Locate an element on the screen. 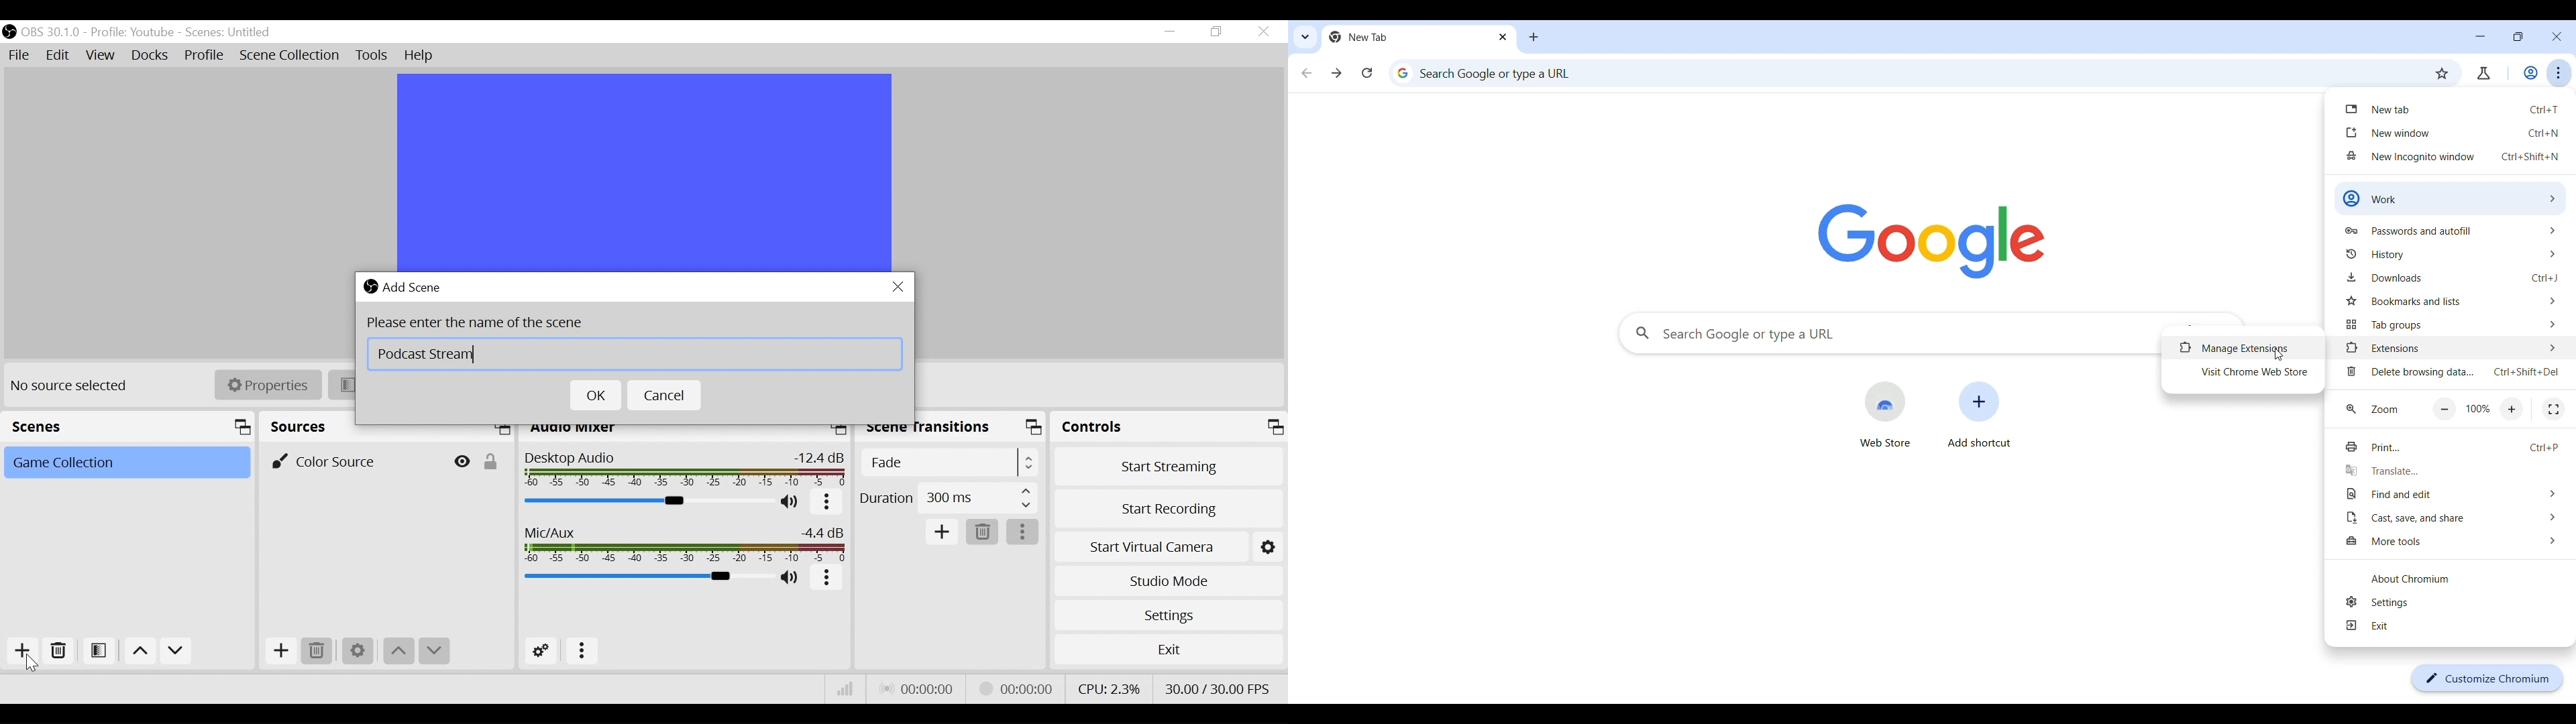 This screenshot has width=2576, height=728. Color Source is located at coordinates (356, 461).